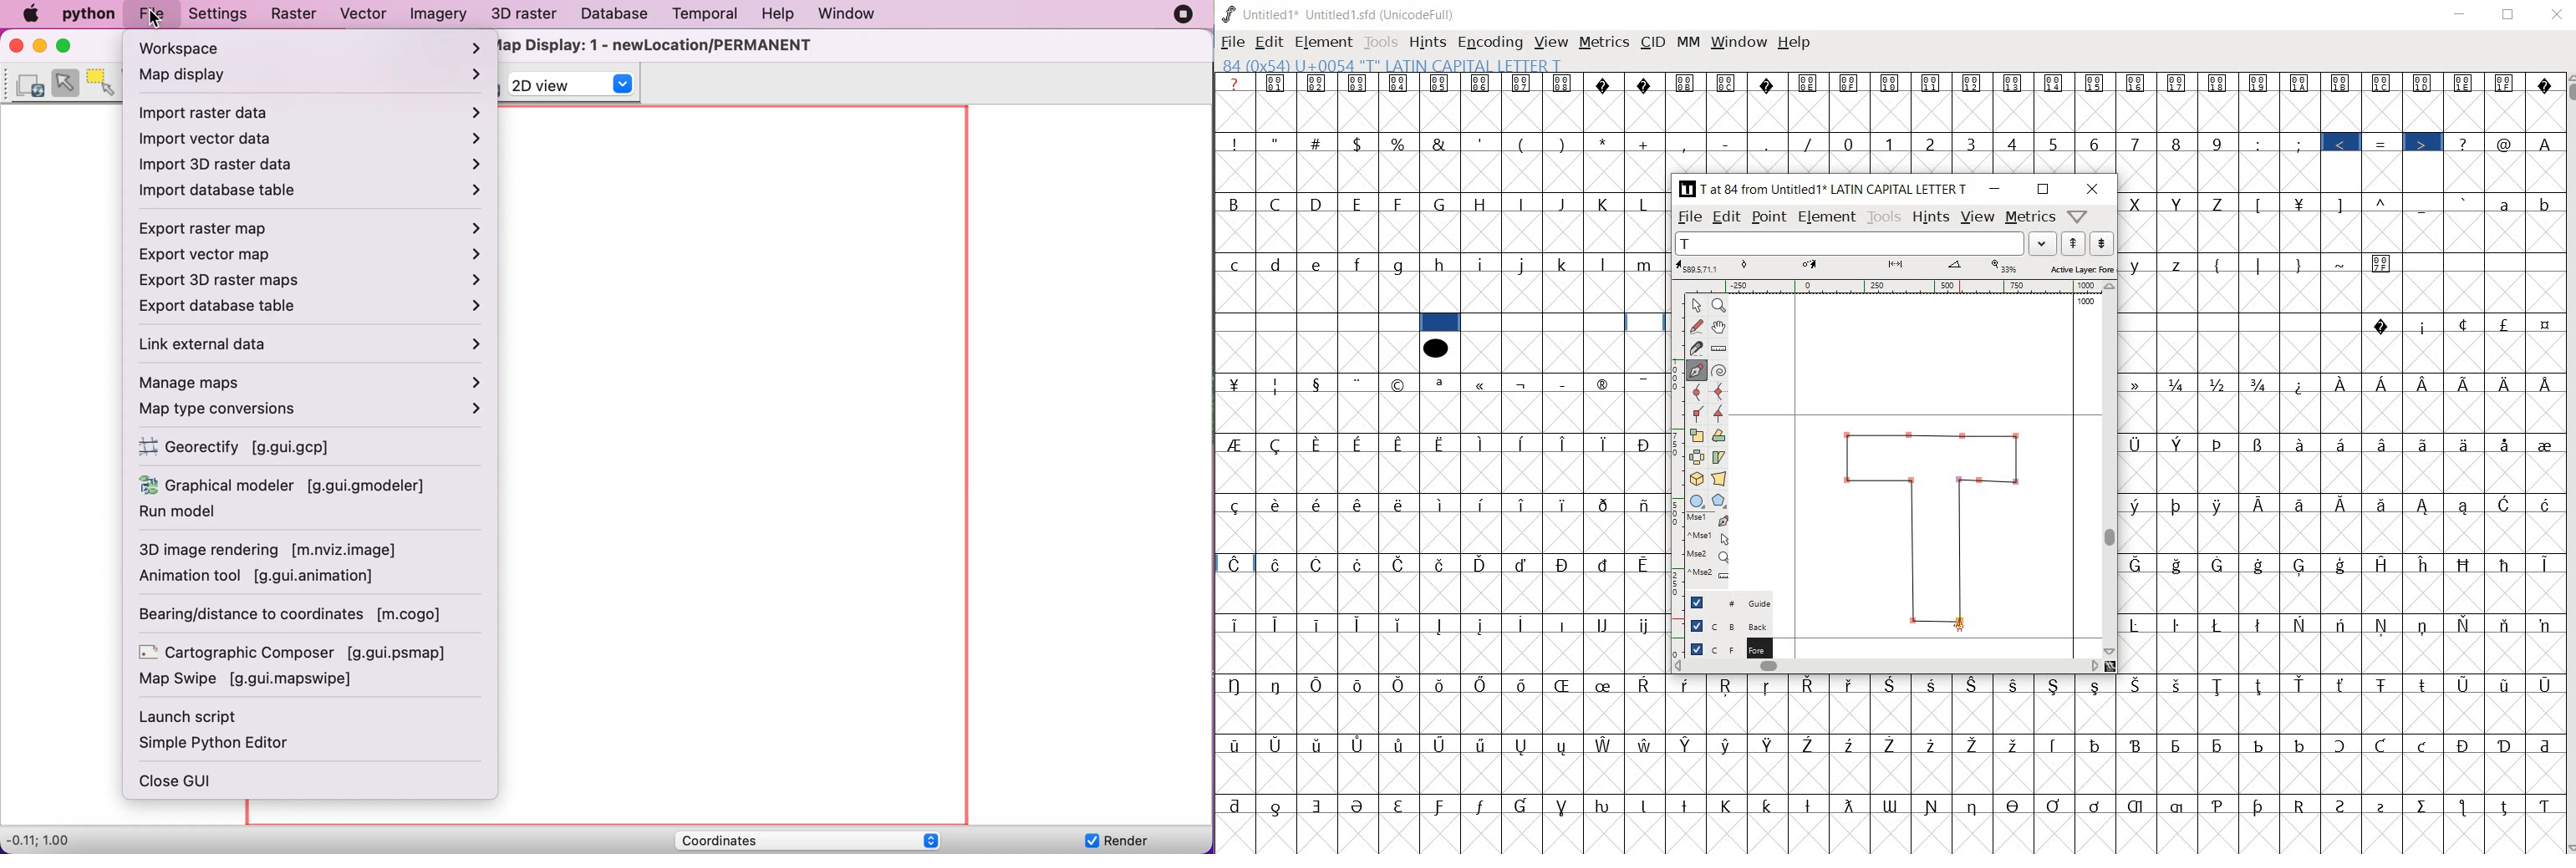 This screenshot has height=868, width=2576. What do you see at coordinates (2463, 324) in the screenshot?
I see `Symbol` at bounding box center [2463, 324].